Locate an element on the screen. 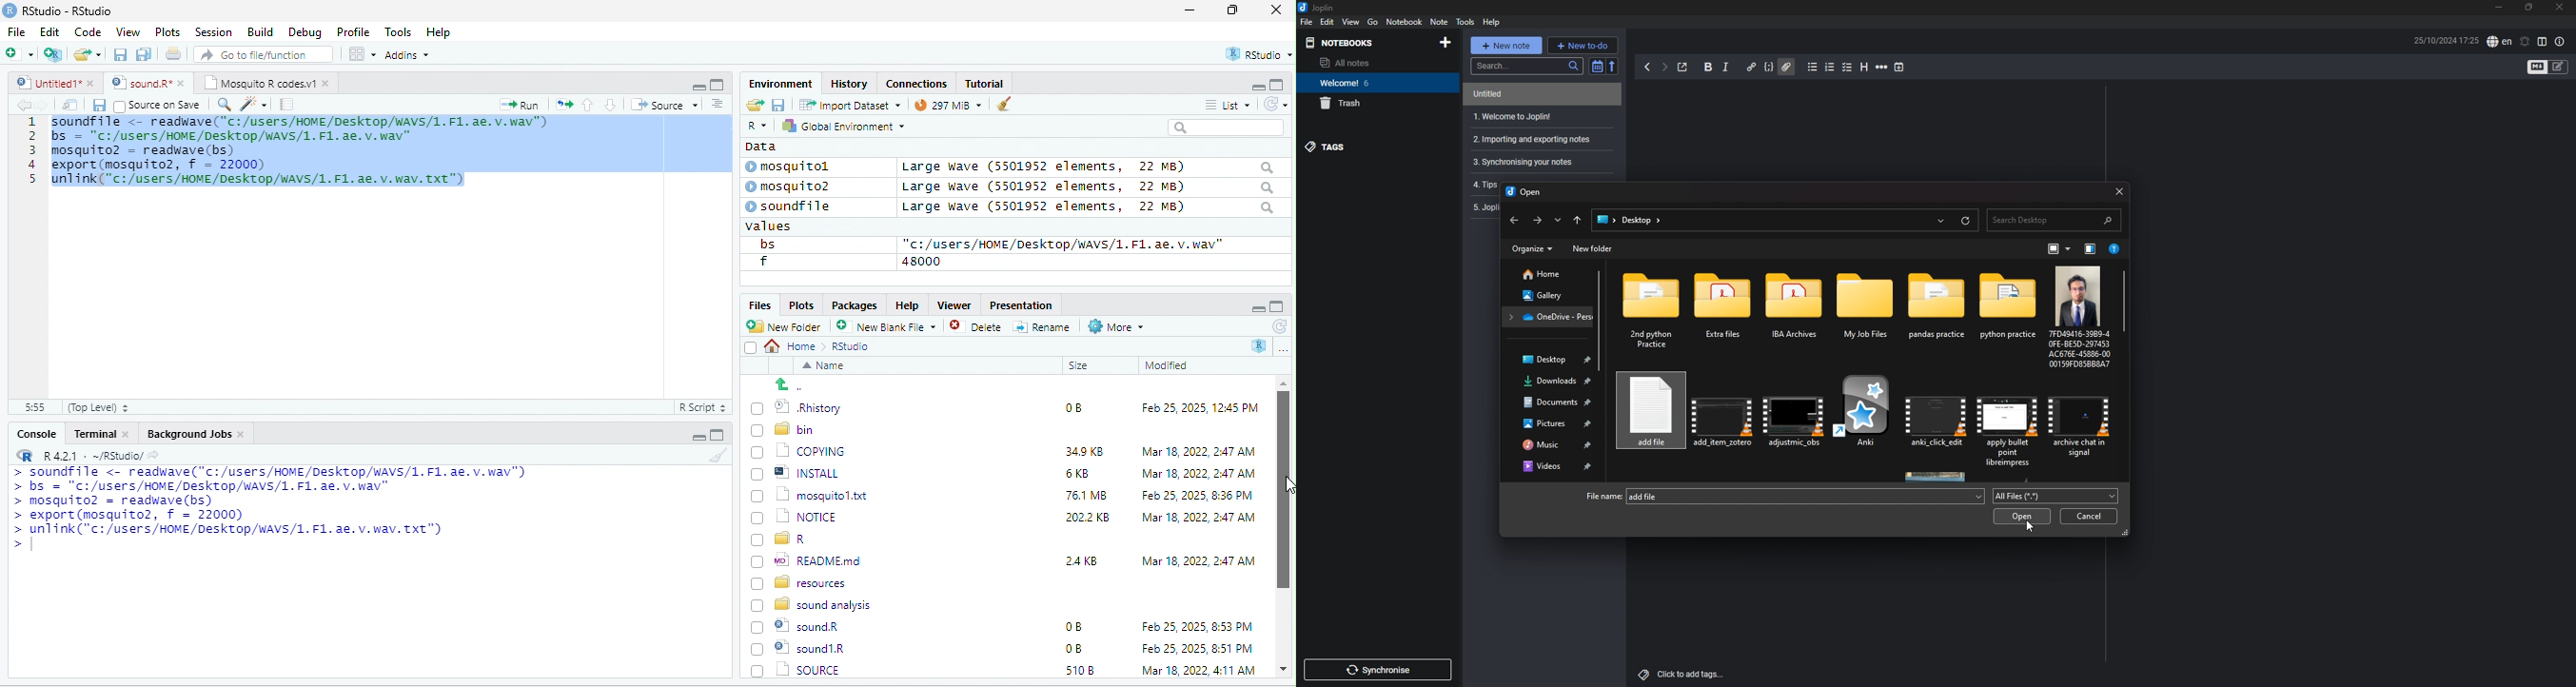  maximize is located at coordinates (717, 84).